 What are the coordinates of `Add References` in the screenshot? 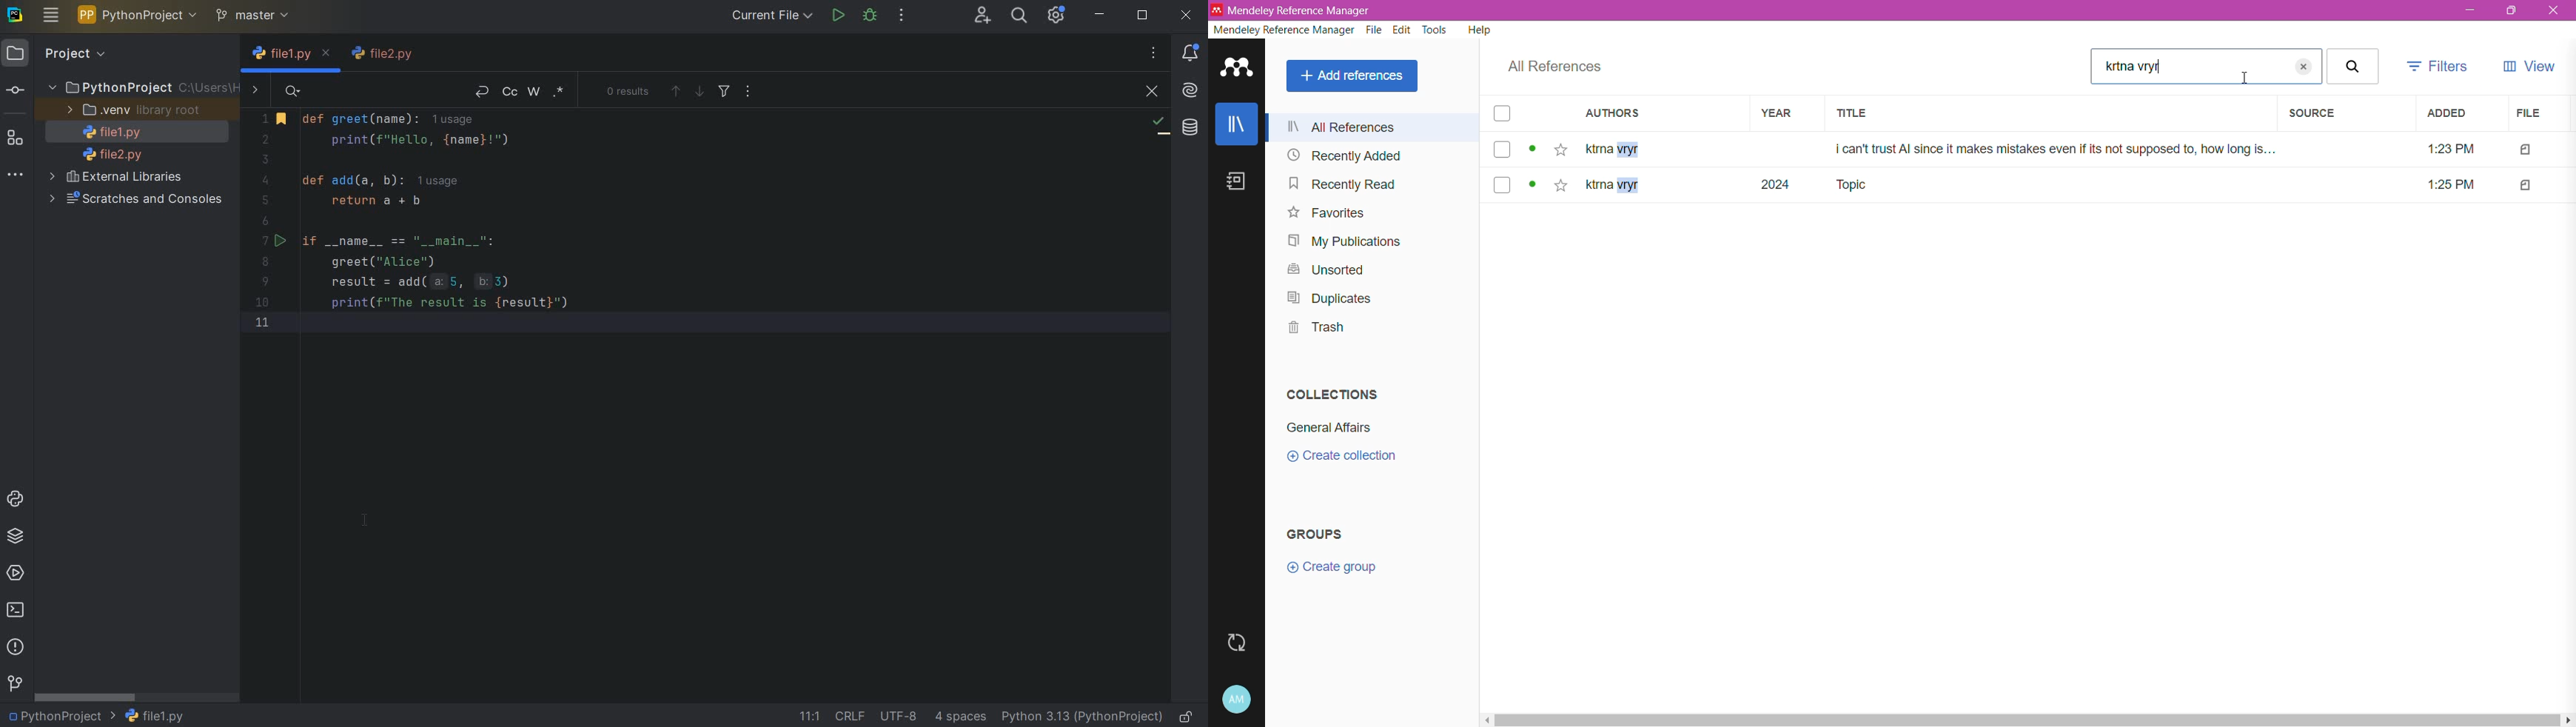 It's located at (1352, 76).